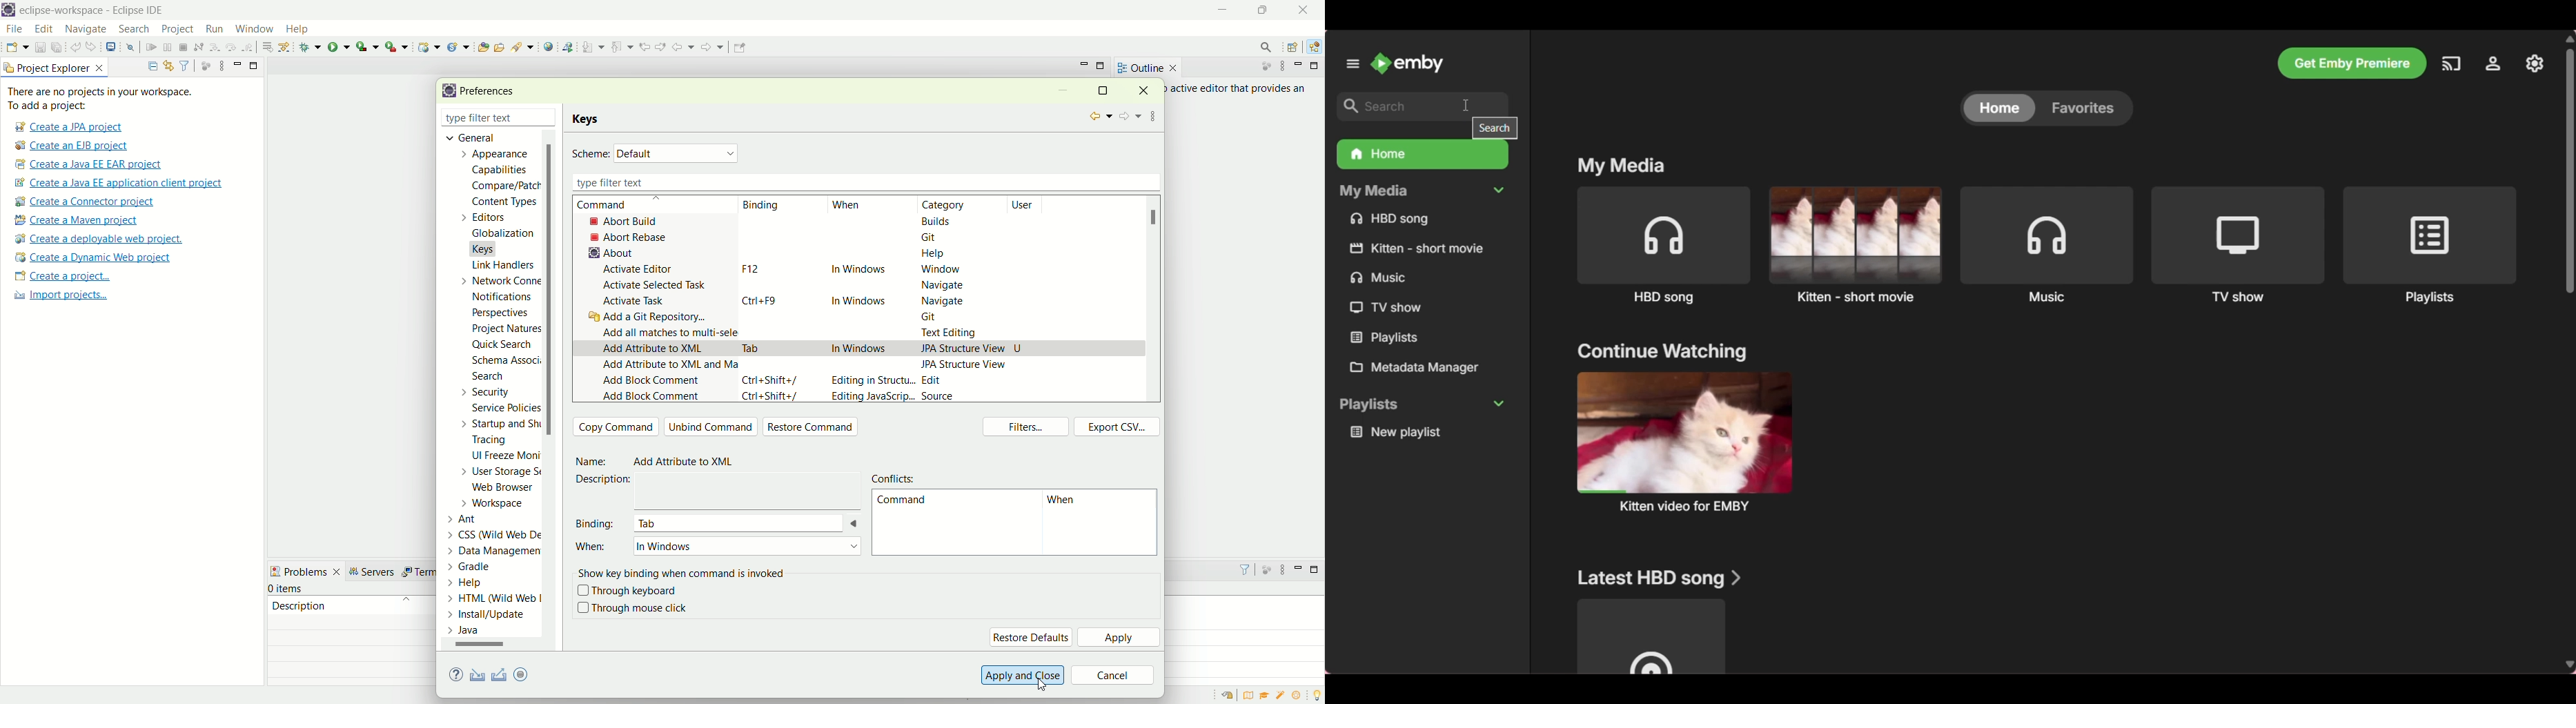  I want to click on F12, so click(748, 268).